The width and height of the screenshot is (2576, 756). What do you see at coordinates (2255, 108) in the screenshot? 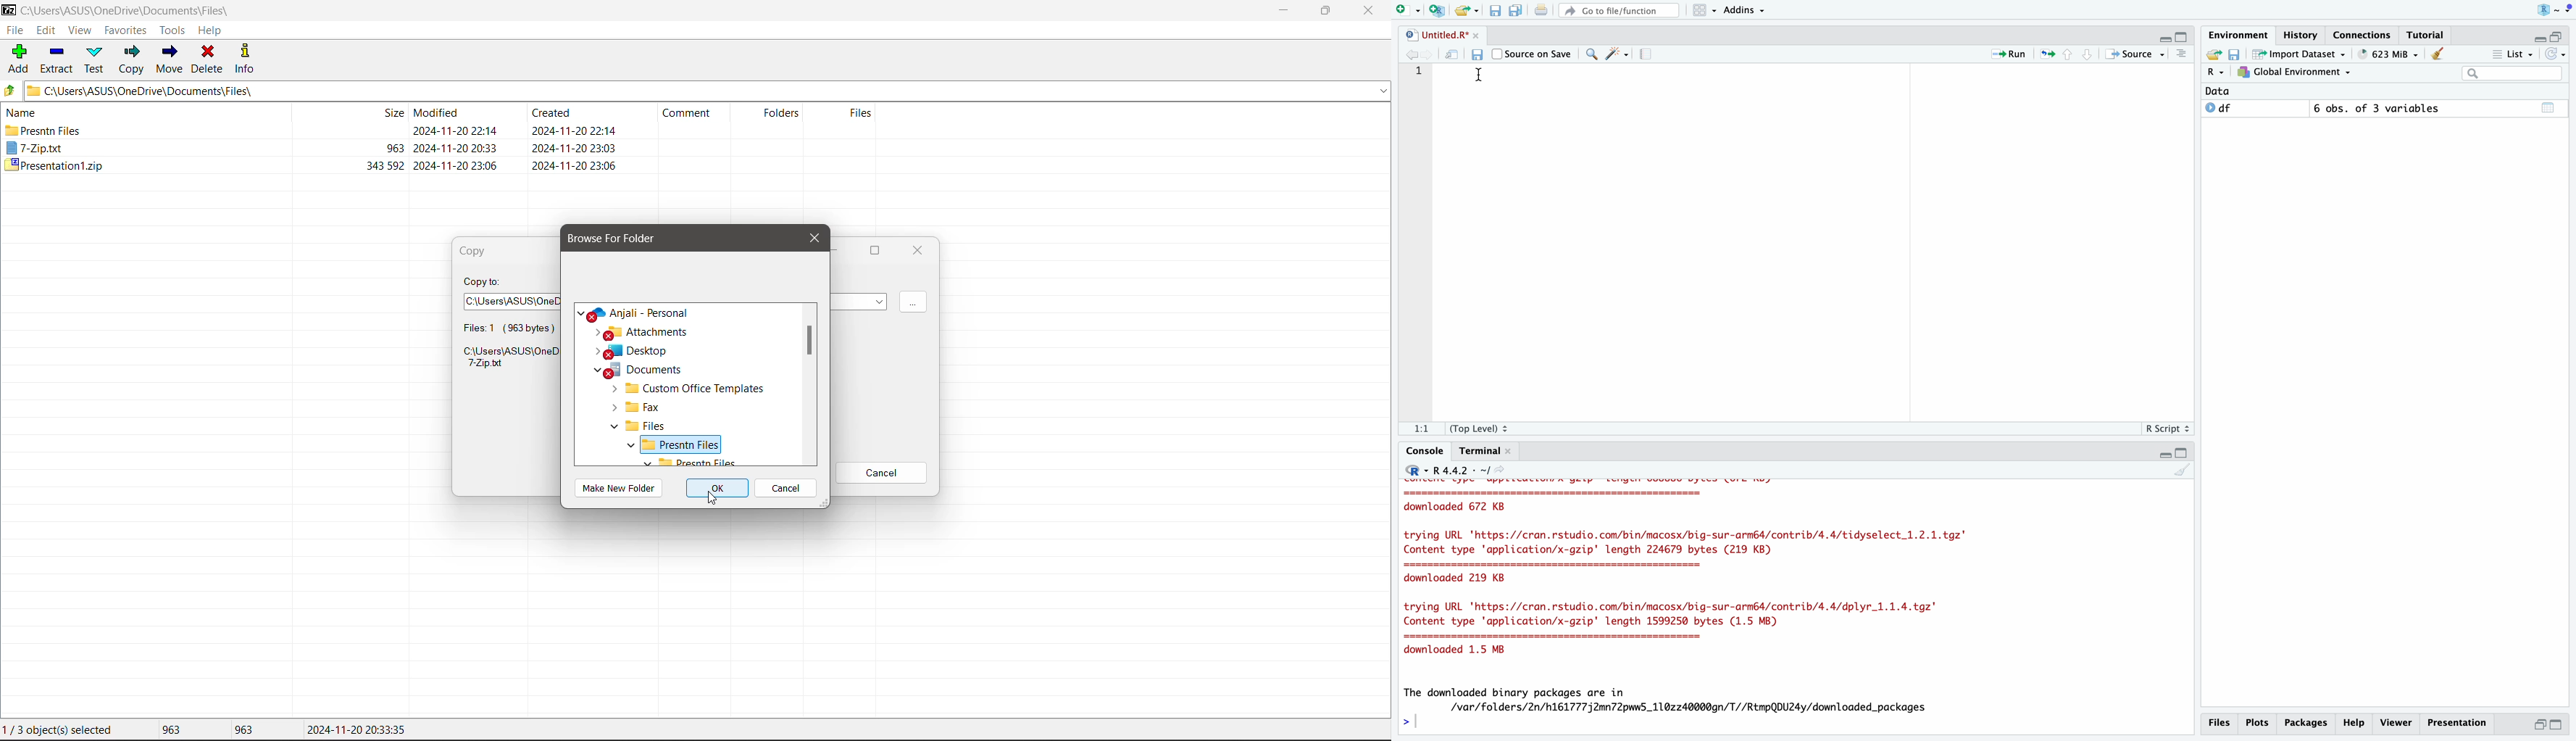
I see `O df` at bounding box center [2255, 108].